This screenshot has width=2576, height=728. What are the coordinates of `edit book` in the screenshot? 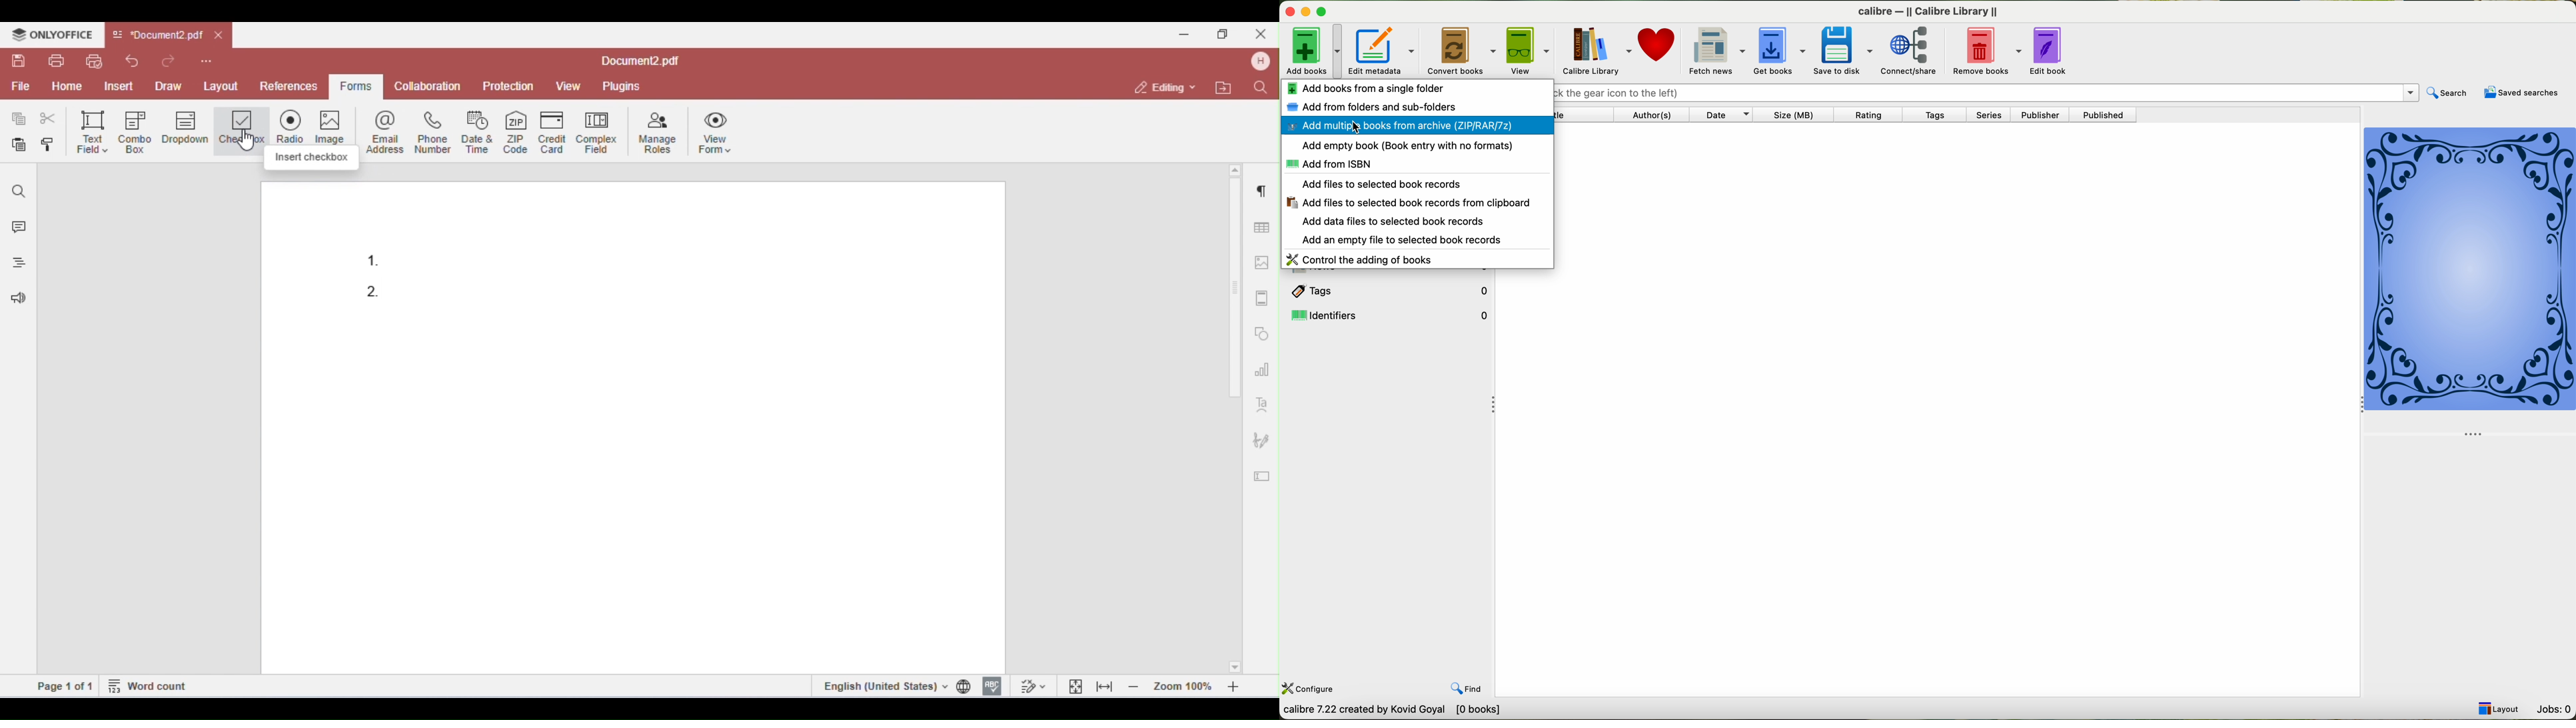 It's located at (2053, 53).